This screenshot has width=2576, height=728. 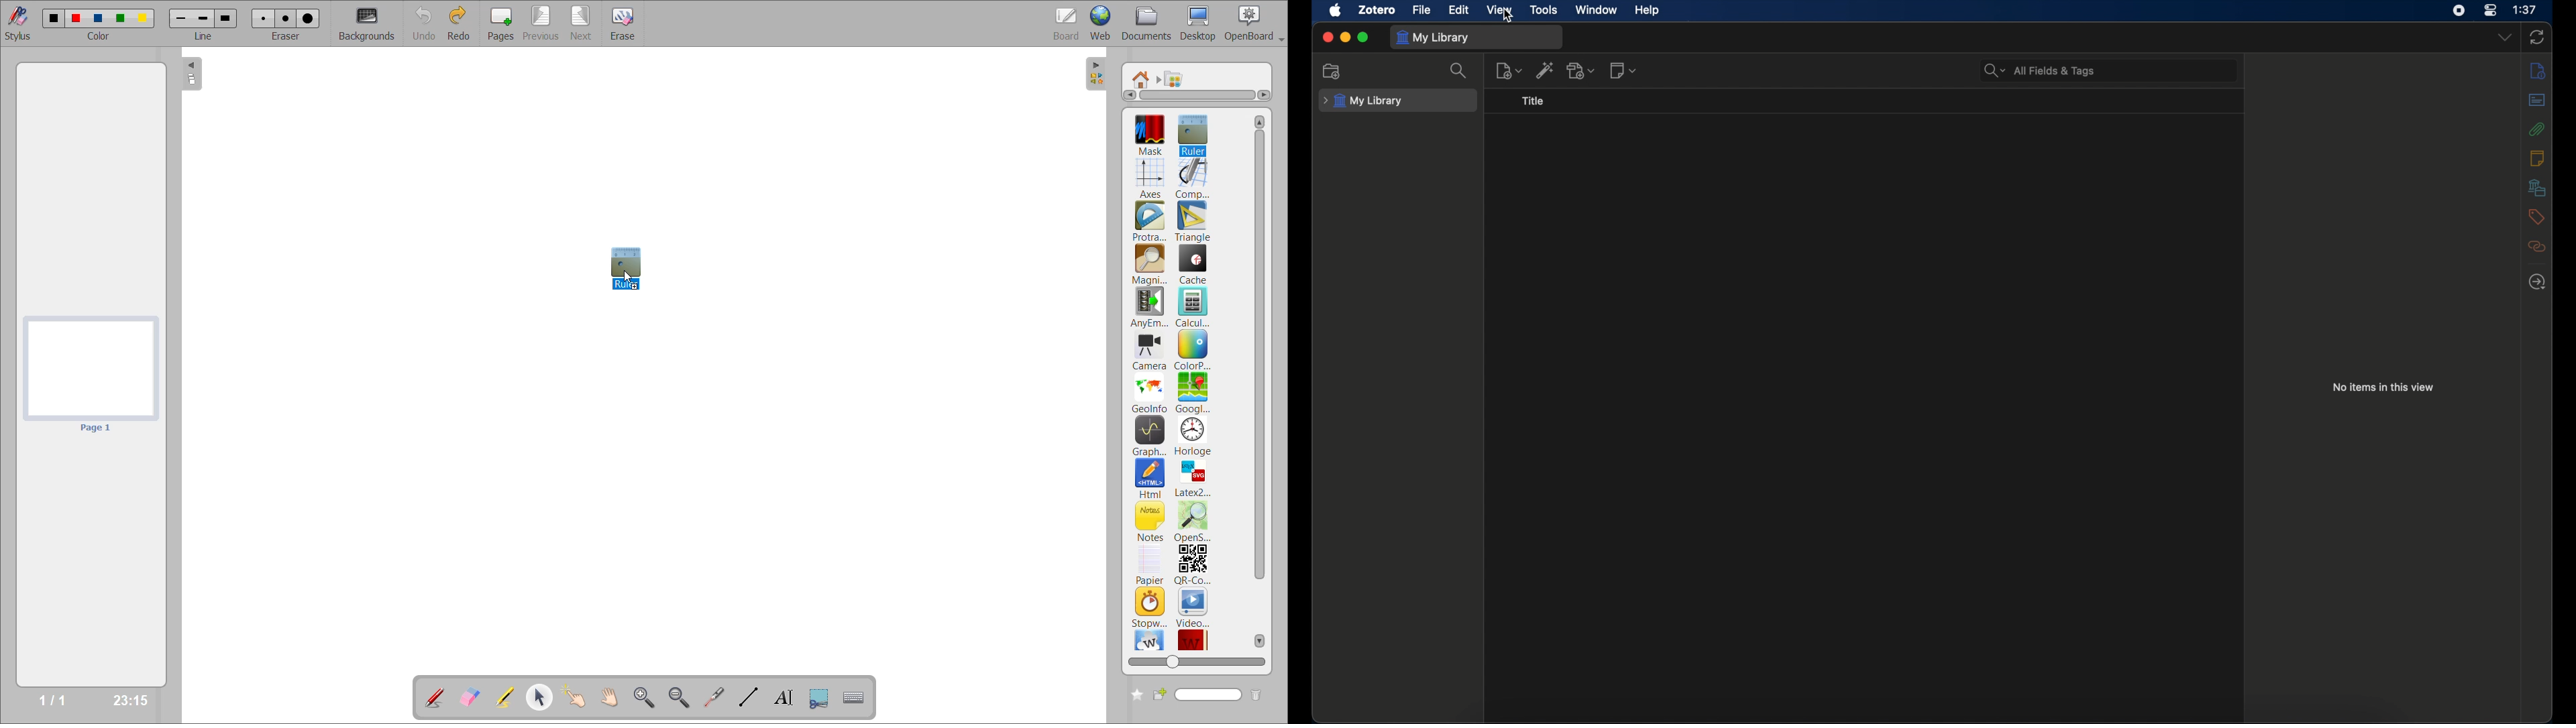 I want to click on new notes, so click(x=1626, y=72).